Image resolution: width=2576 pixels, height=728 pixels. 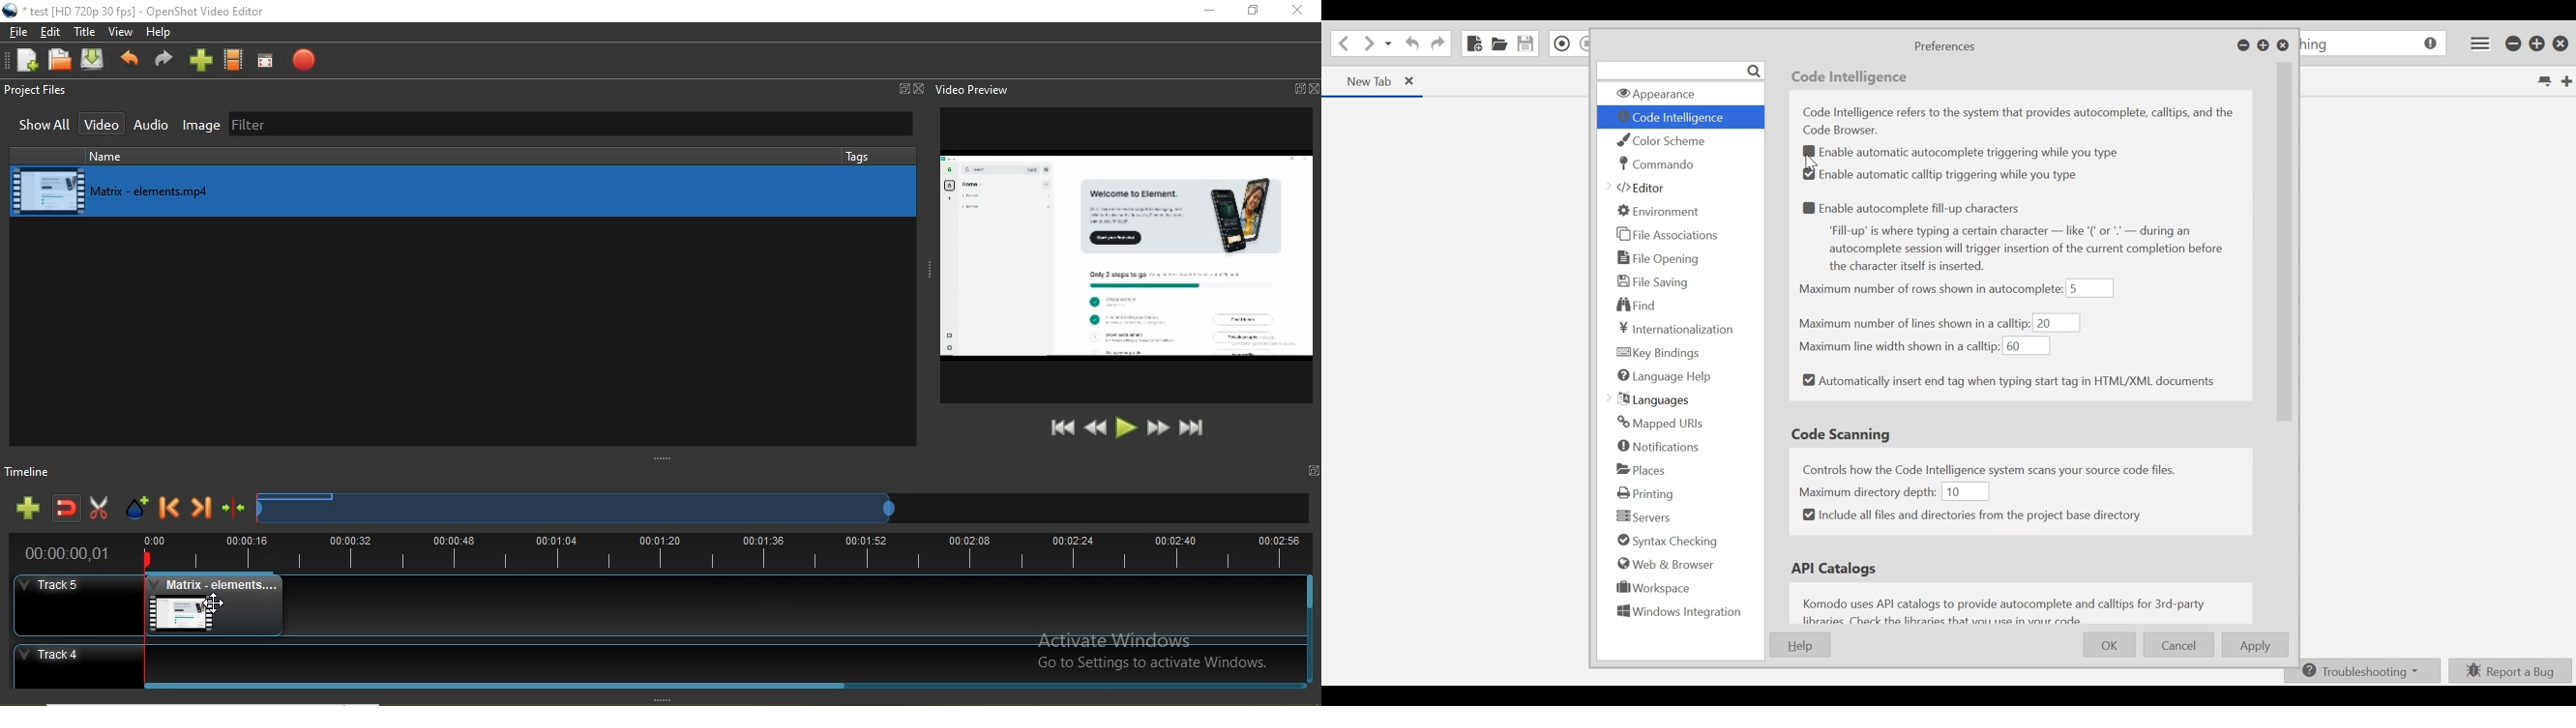 I want to click on Play, so click(x=1127, y=427).